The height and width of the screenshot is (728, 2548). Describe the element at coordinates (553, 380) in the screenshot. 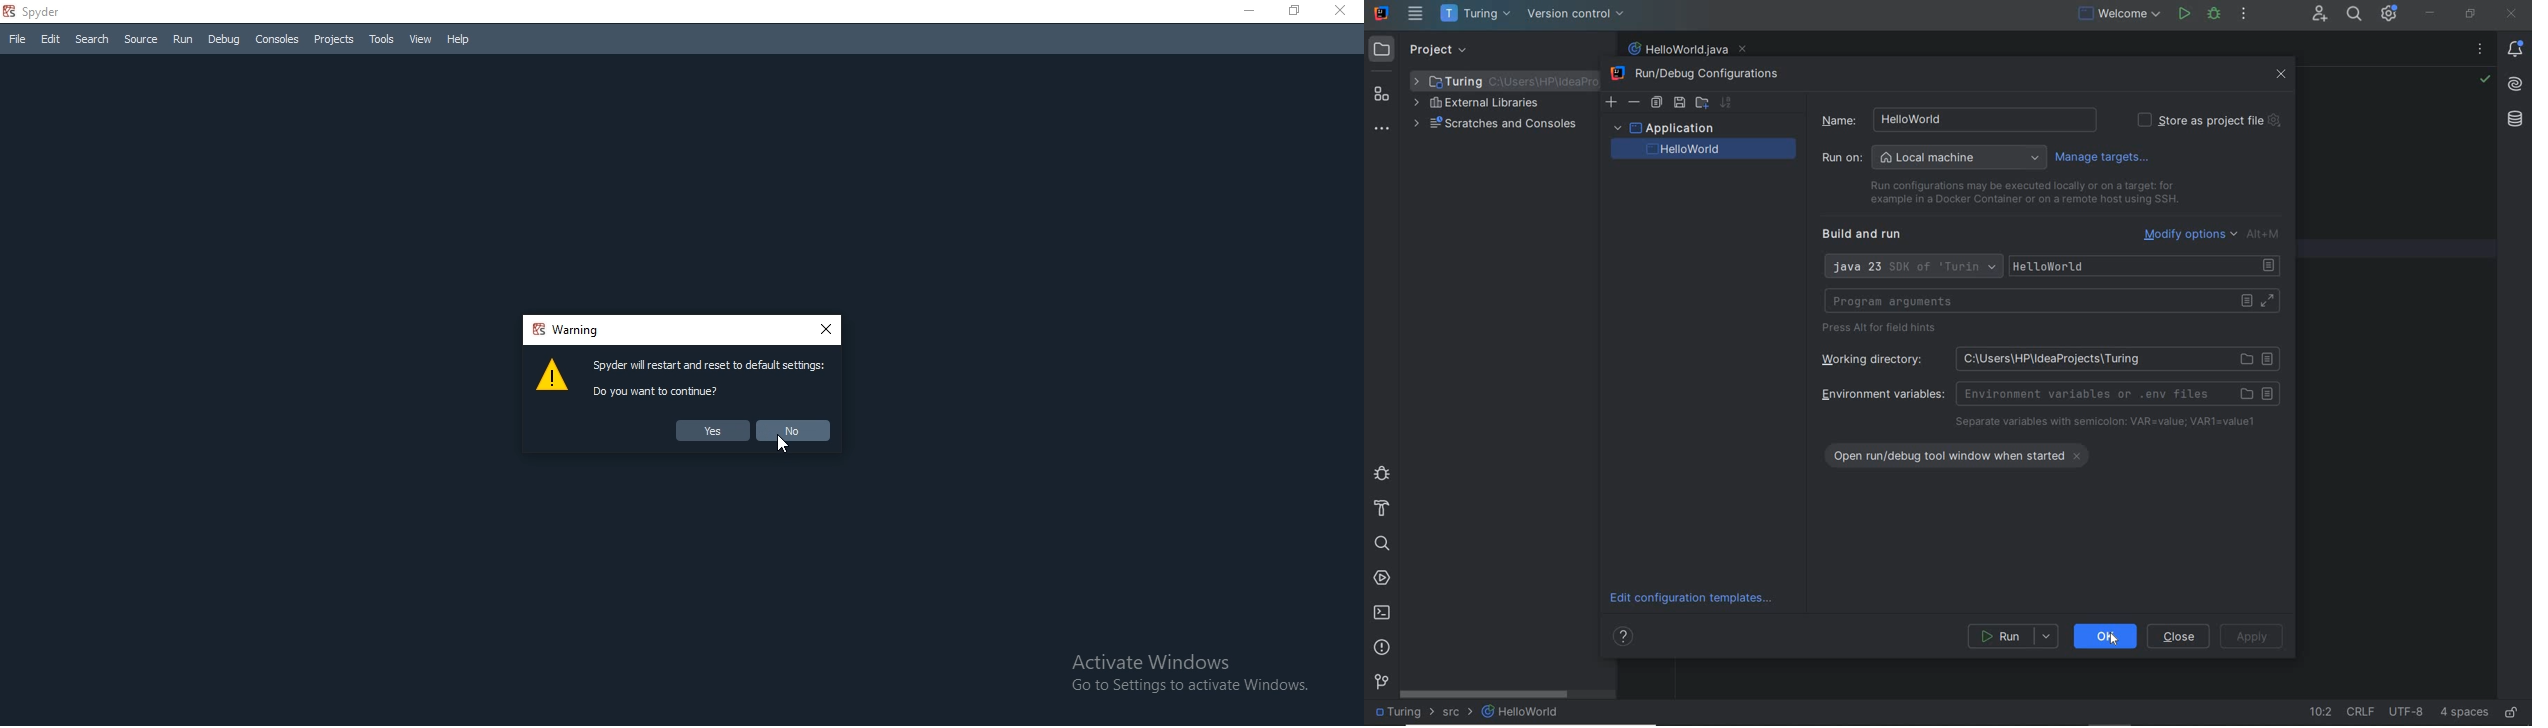

I see `warning logo` at that location.